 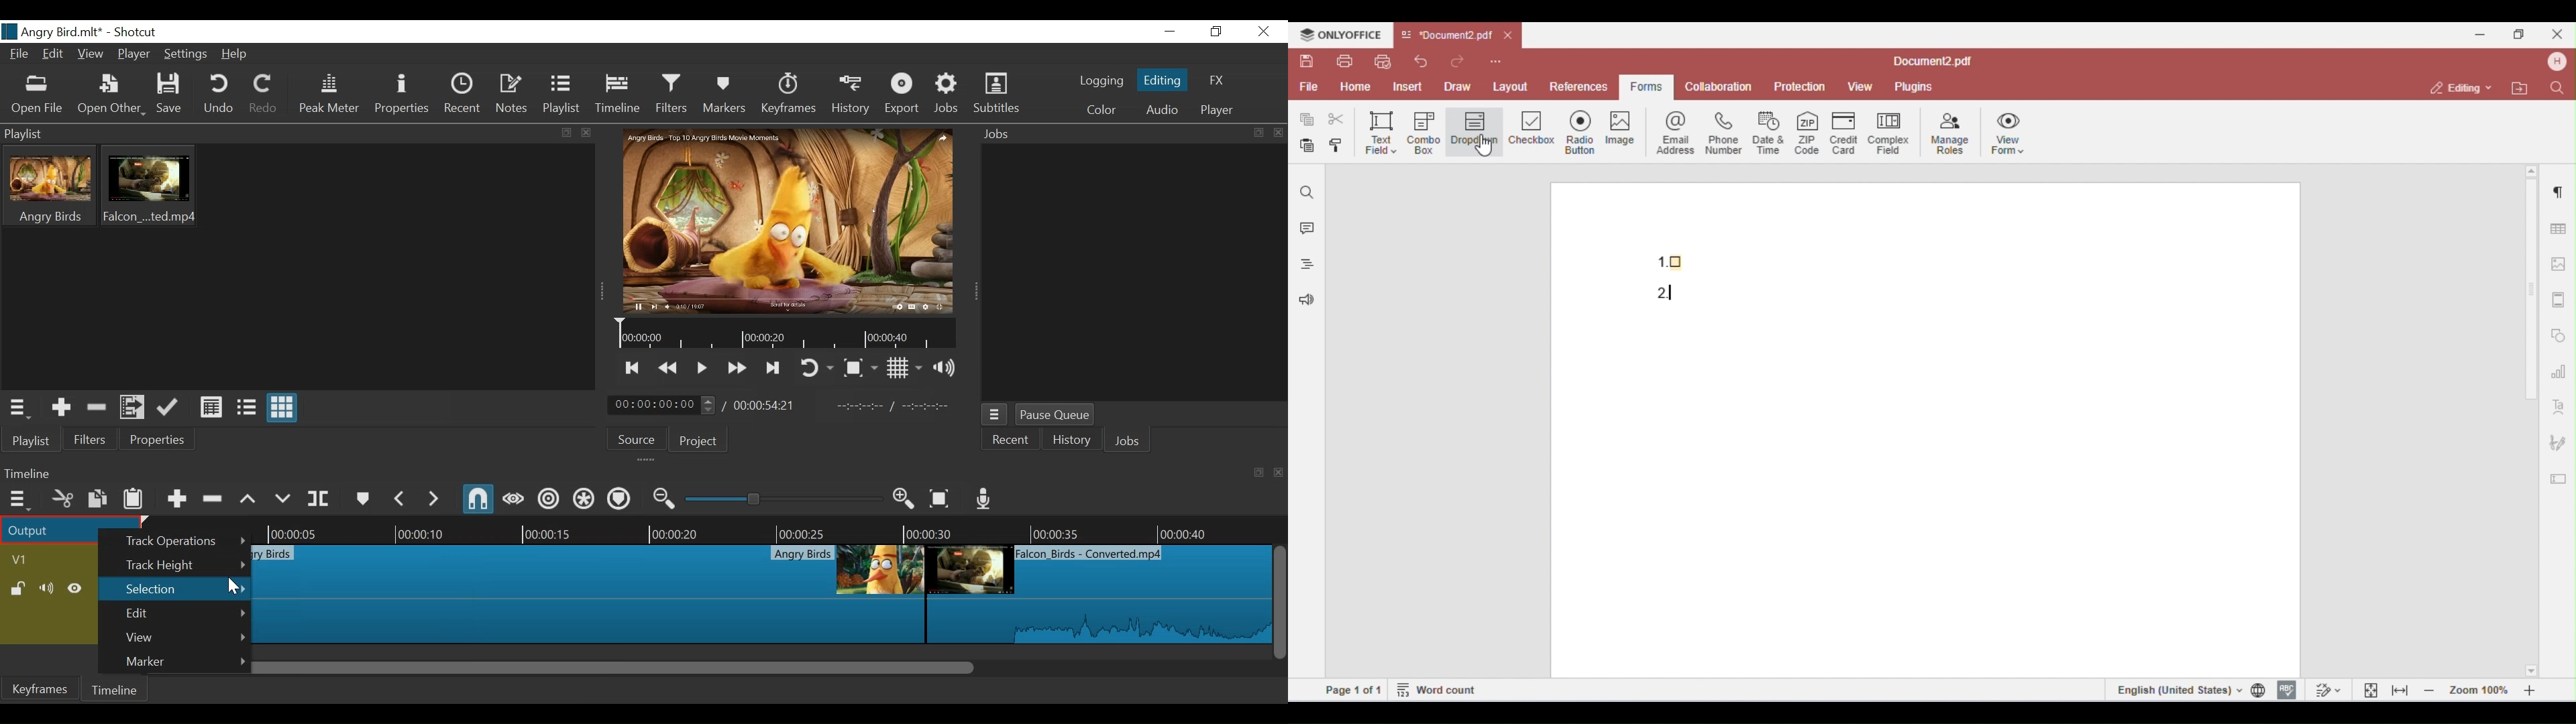 What do you see at coordinates (724, 95) in the screenshot?
I see `Markers` at bounding box center [724, 95].